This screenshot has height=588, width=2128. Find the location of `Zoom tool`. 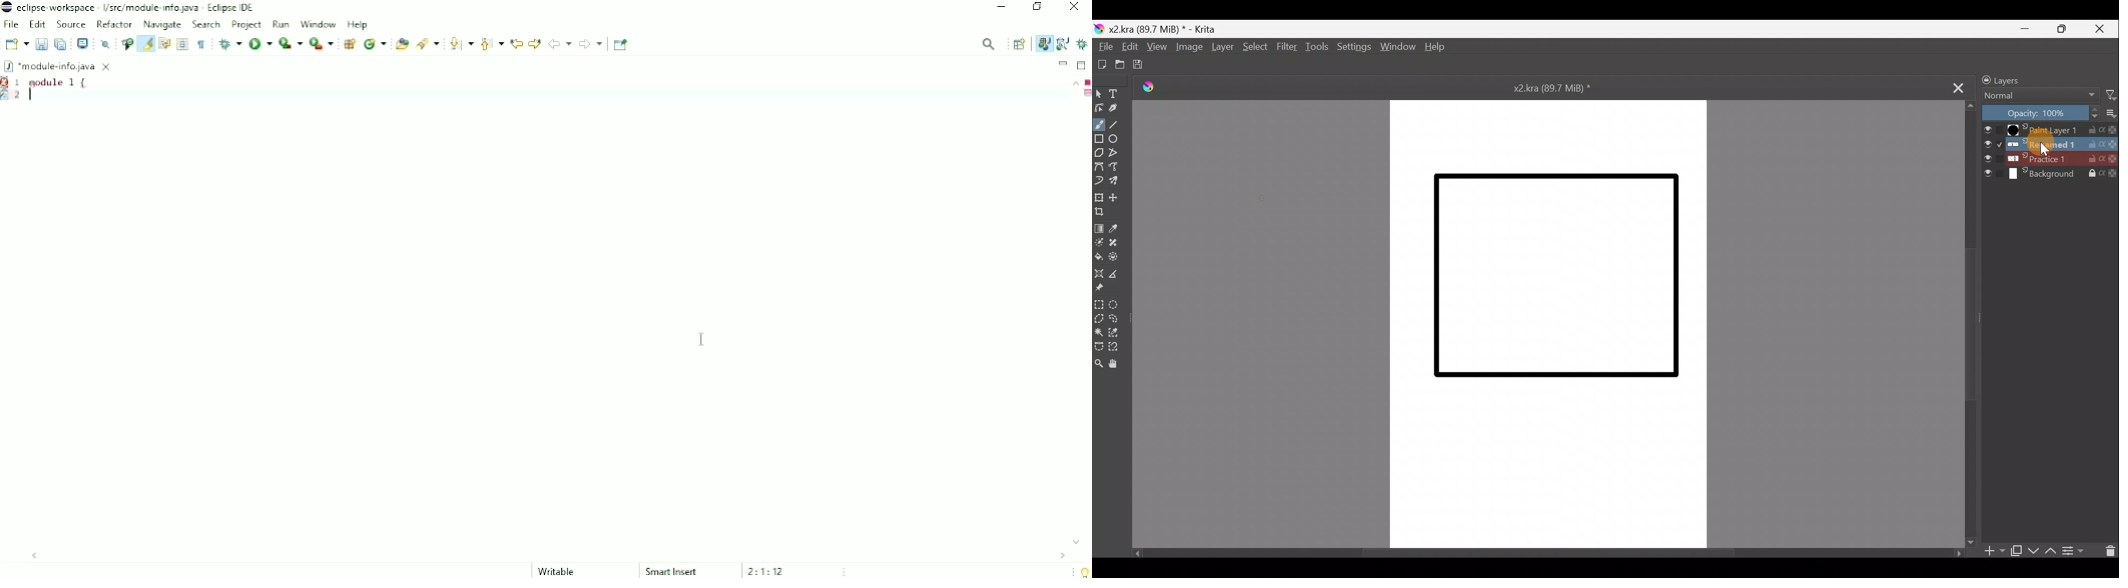

Zoom tool is located at coordinates (1098, 361).